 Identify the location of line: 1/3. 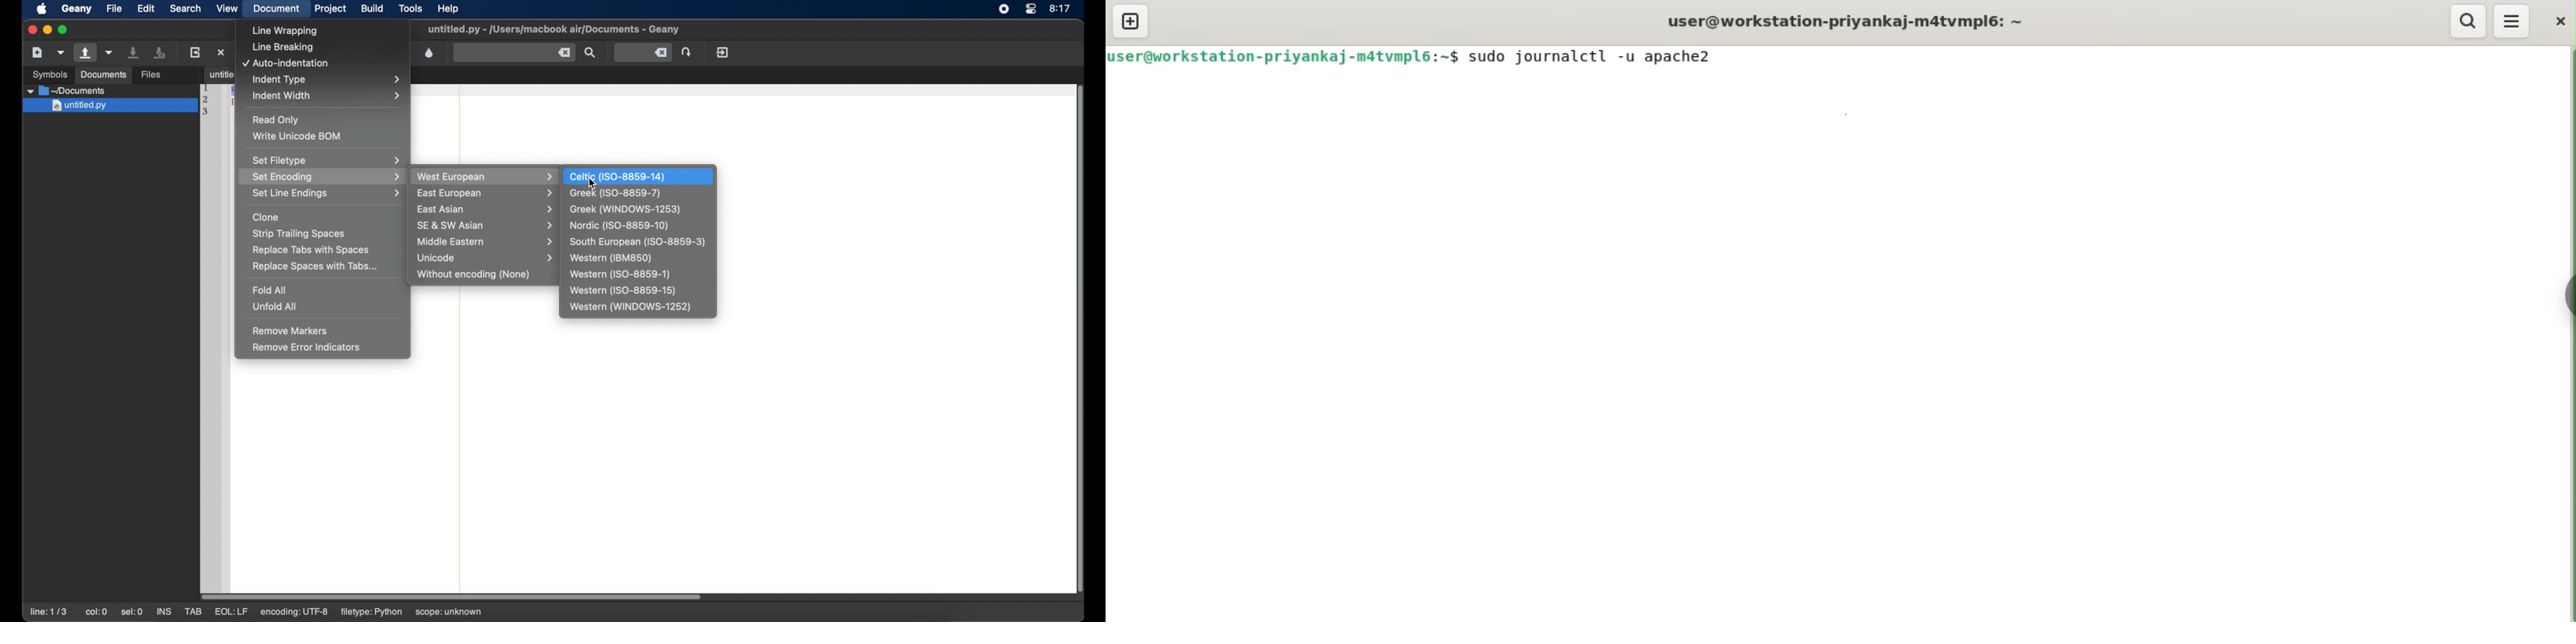
(48, 612).